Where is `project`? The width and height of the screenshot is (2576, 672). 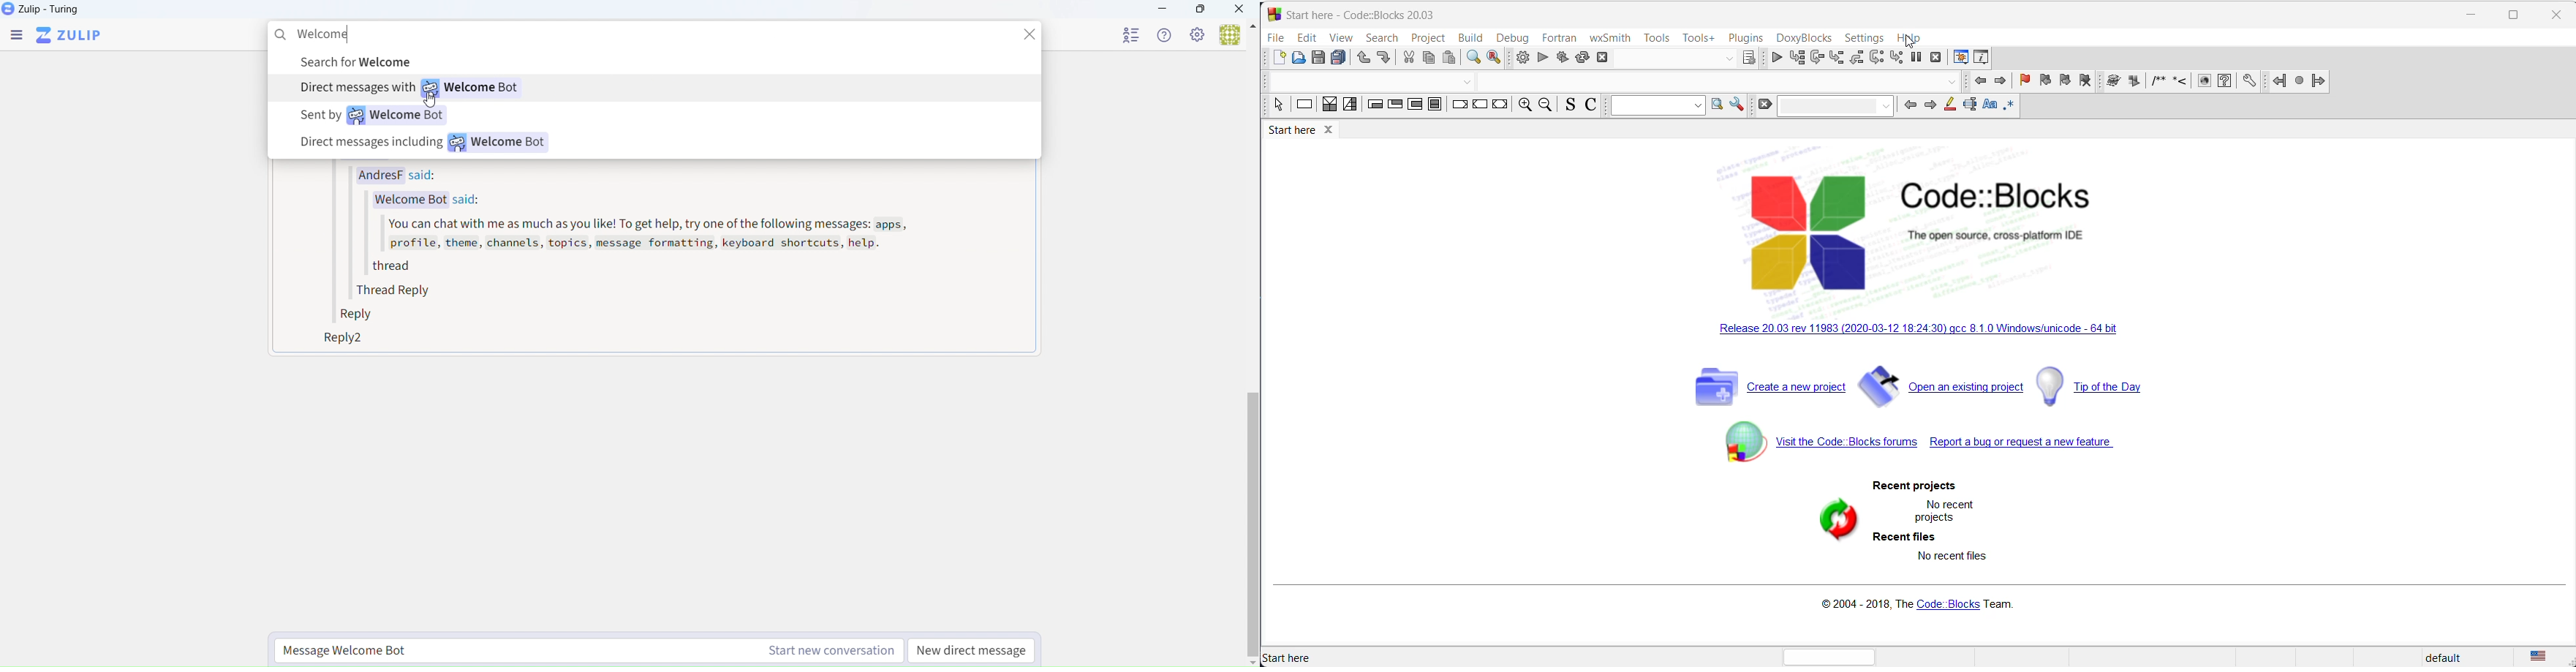
project is located at coordinates (1429, 37).